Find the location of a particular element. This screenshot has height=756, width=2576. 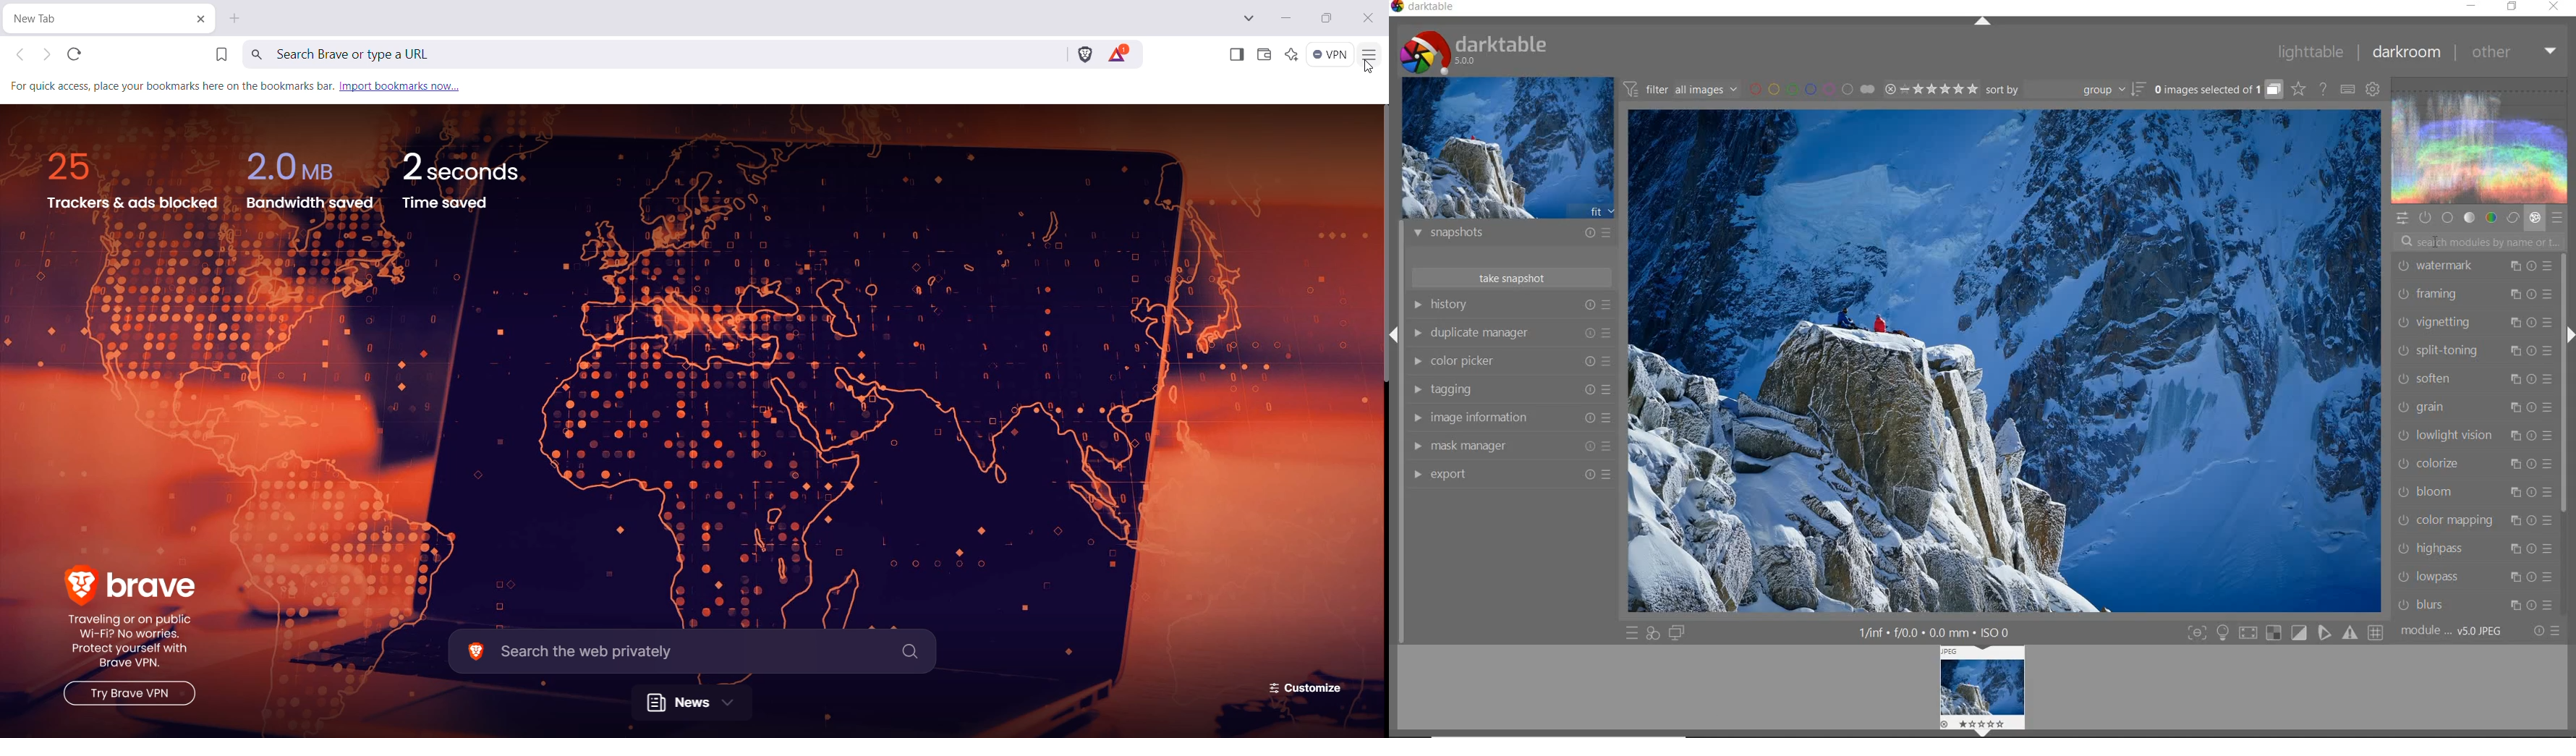

tagging is located at coordinates (1510, 390).